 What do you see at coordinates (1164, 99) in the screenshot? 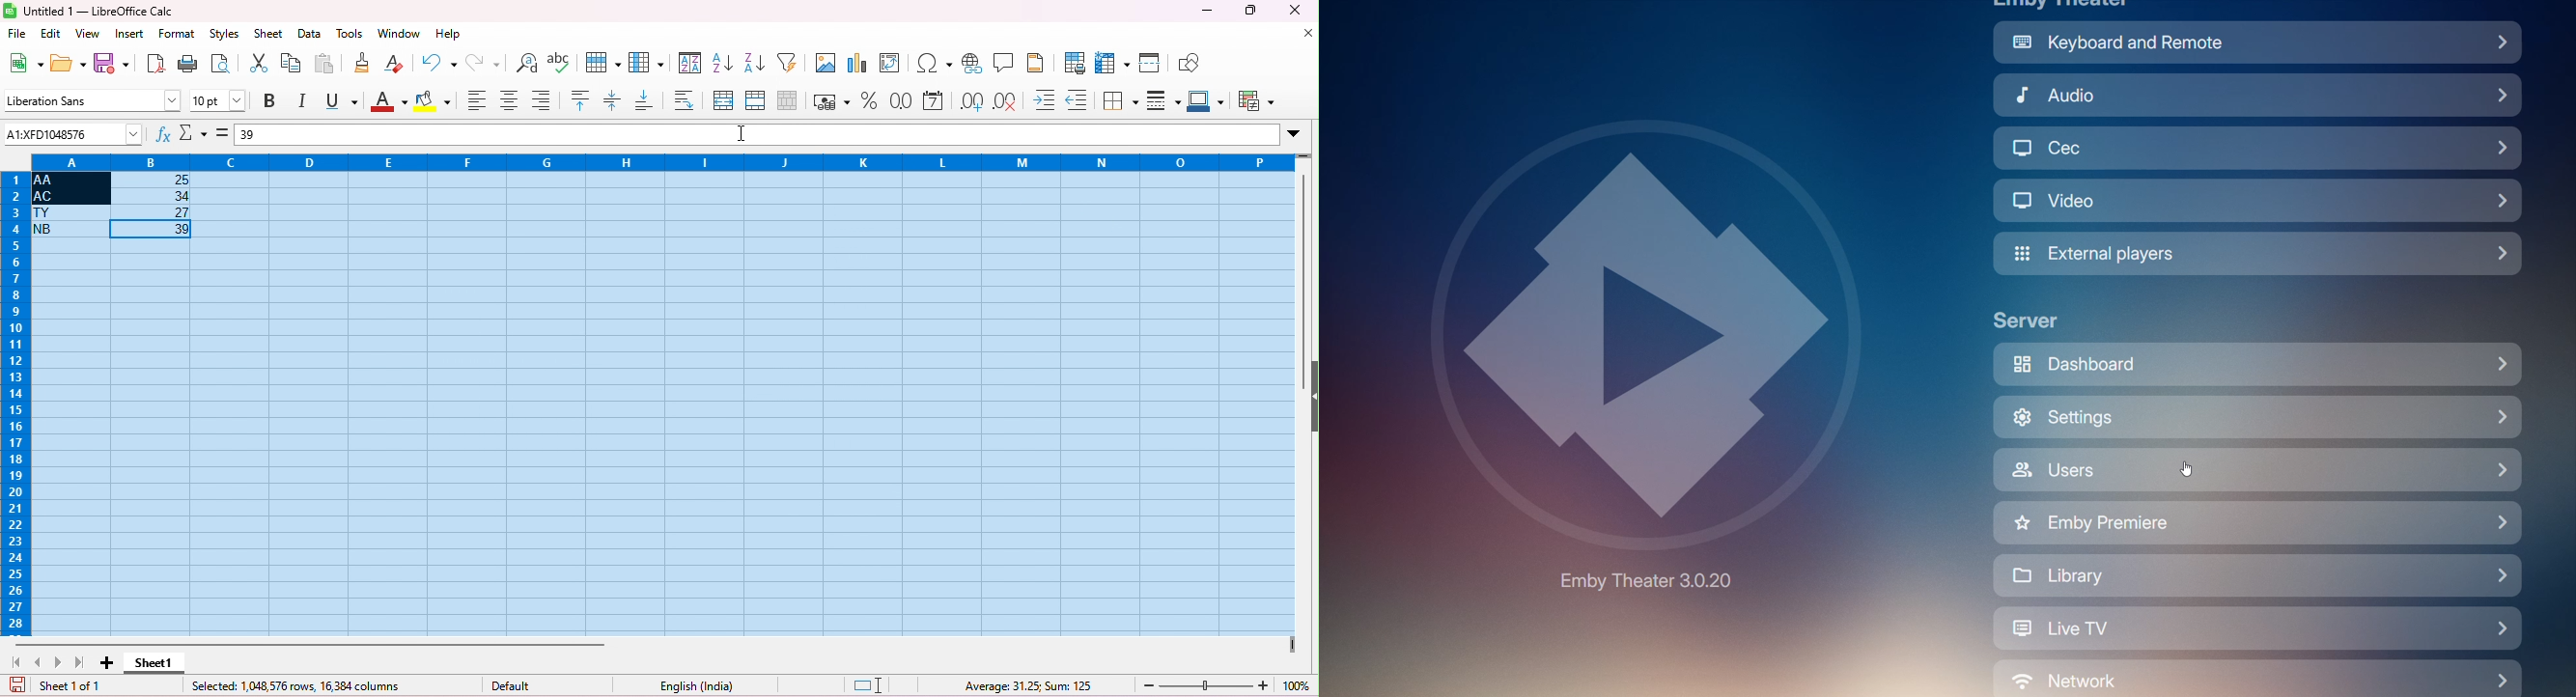
I see `border style` at bounding box center [1164, 99].